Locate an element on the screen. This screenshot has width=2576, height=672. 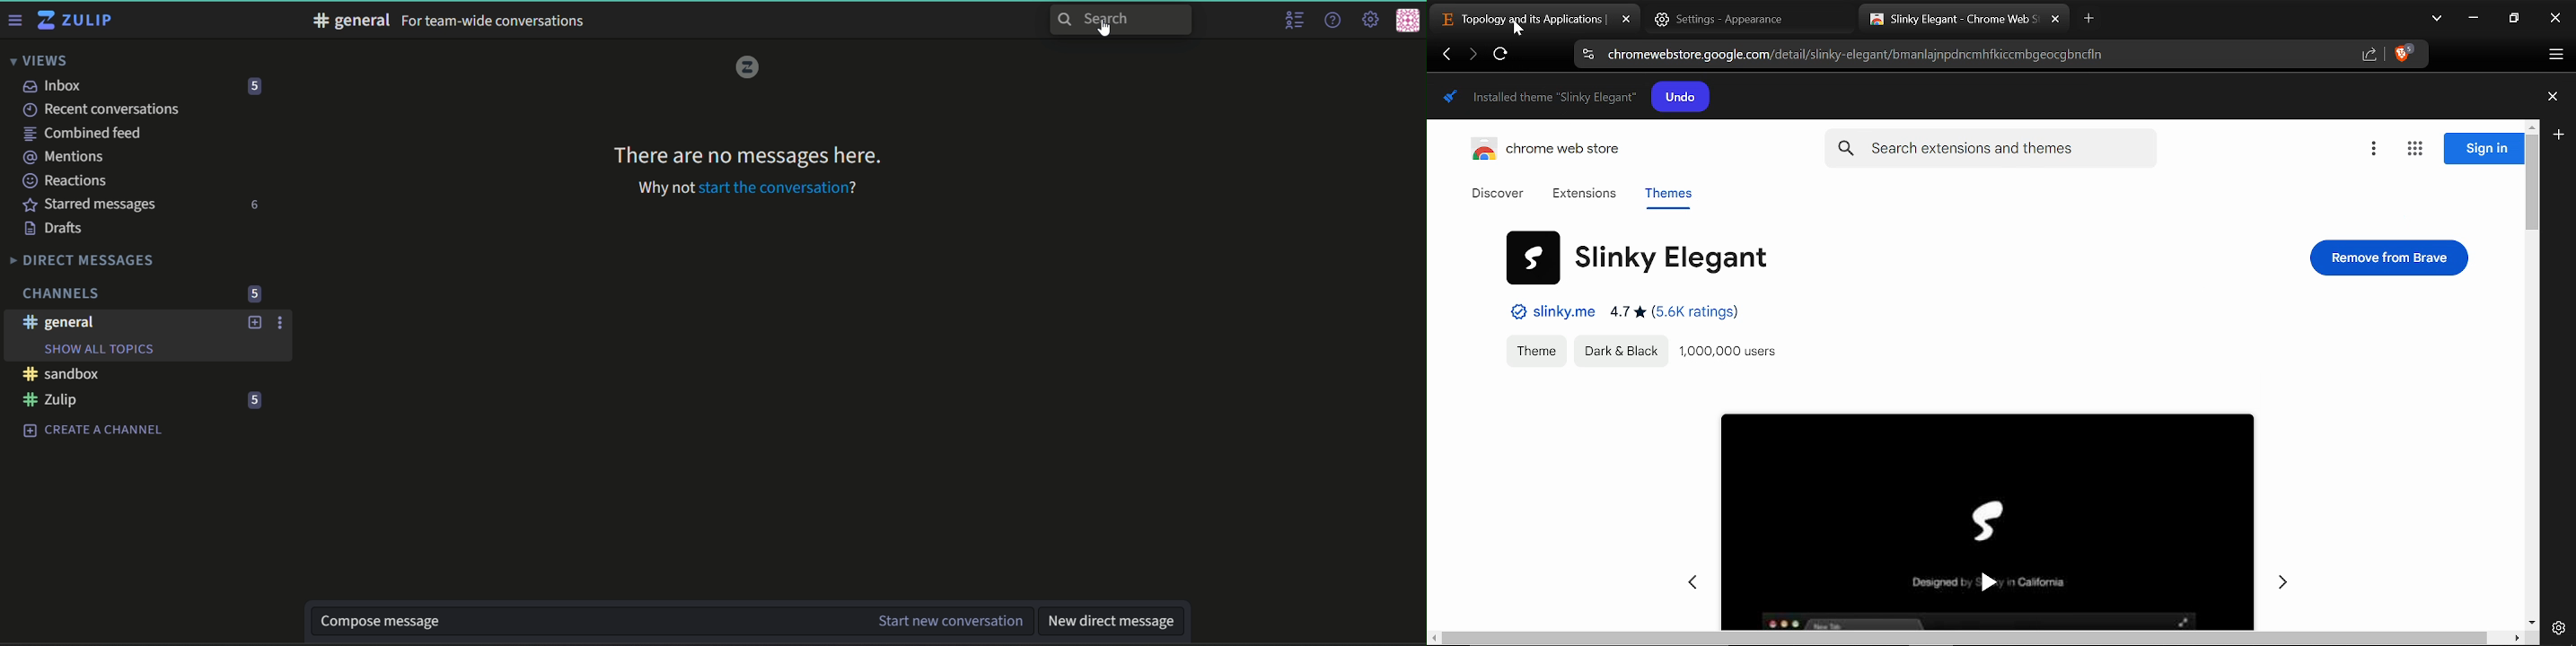
#Zulip is located at coordinates (53, 400).